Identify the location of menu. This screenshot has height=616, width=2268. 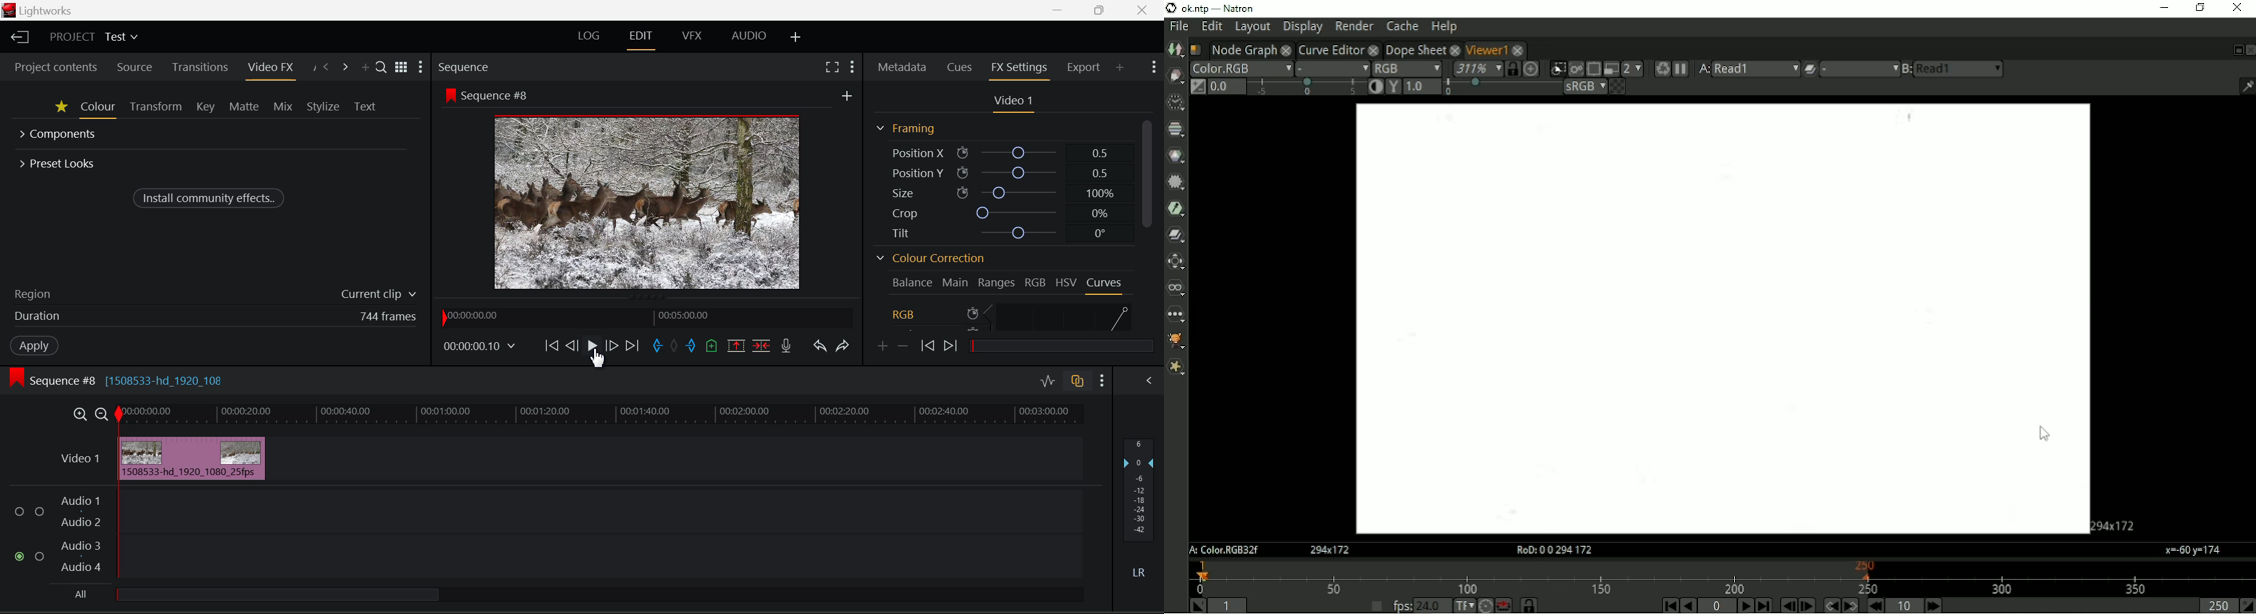
(1859, 69).